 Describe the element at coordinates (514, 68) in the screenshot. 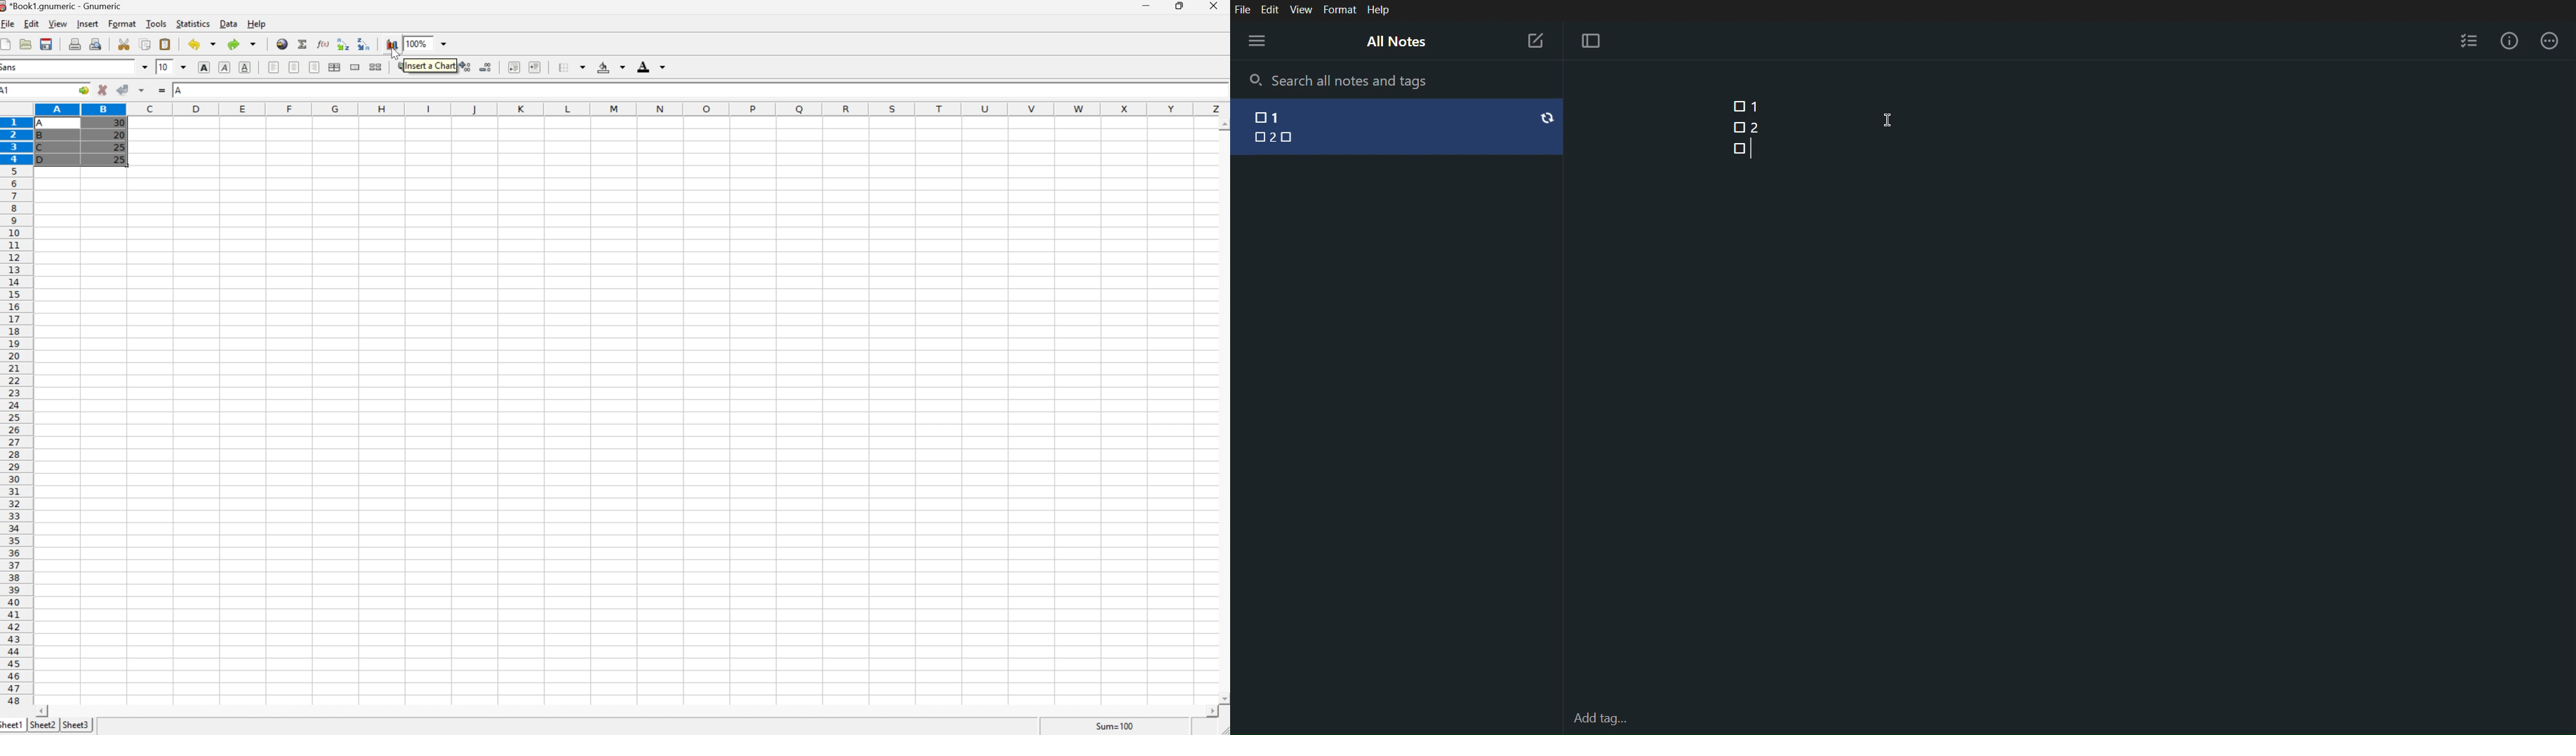

I see `Decrease indent, and align the contents to the left` at that location.